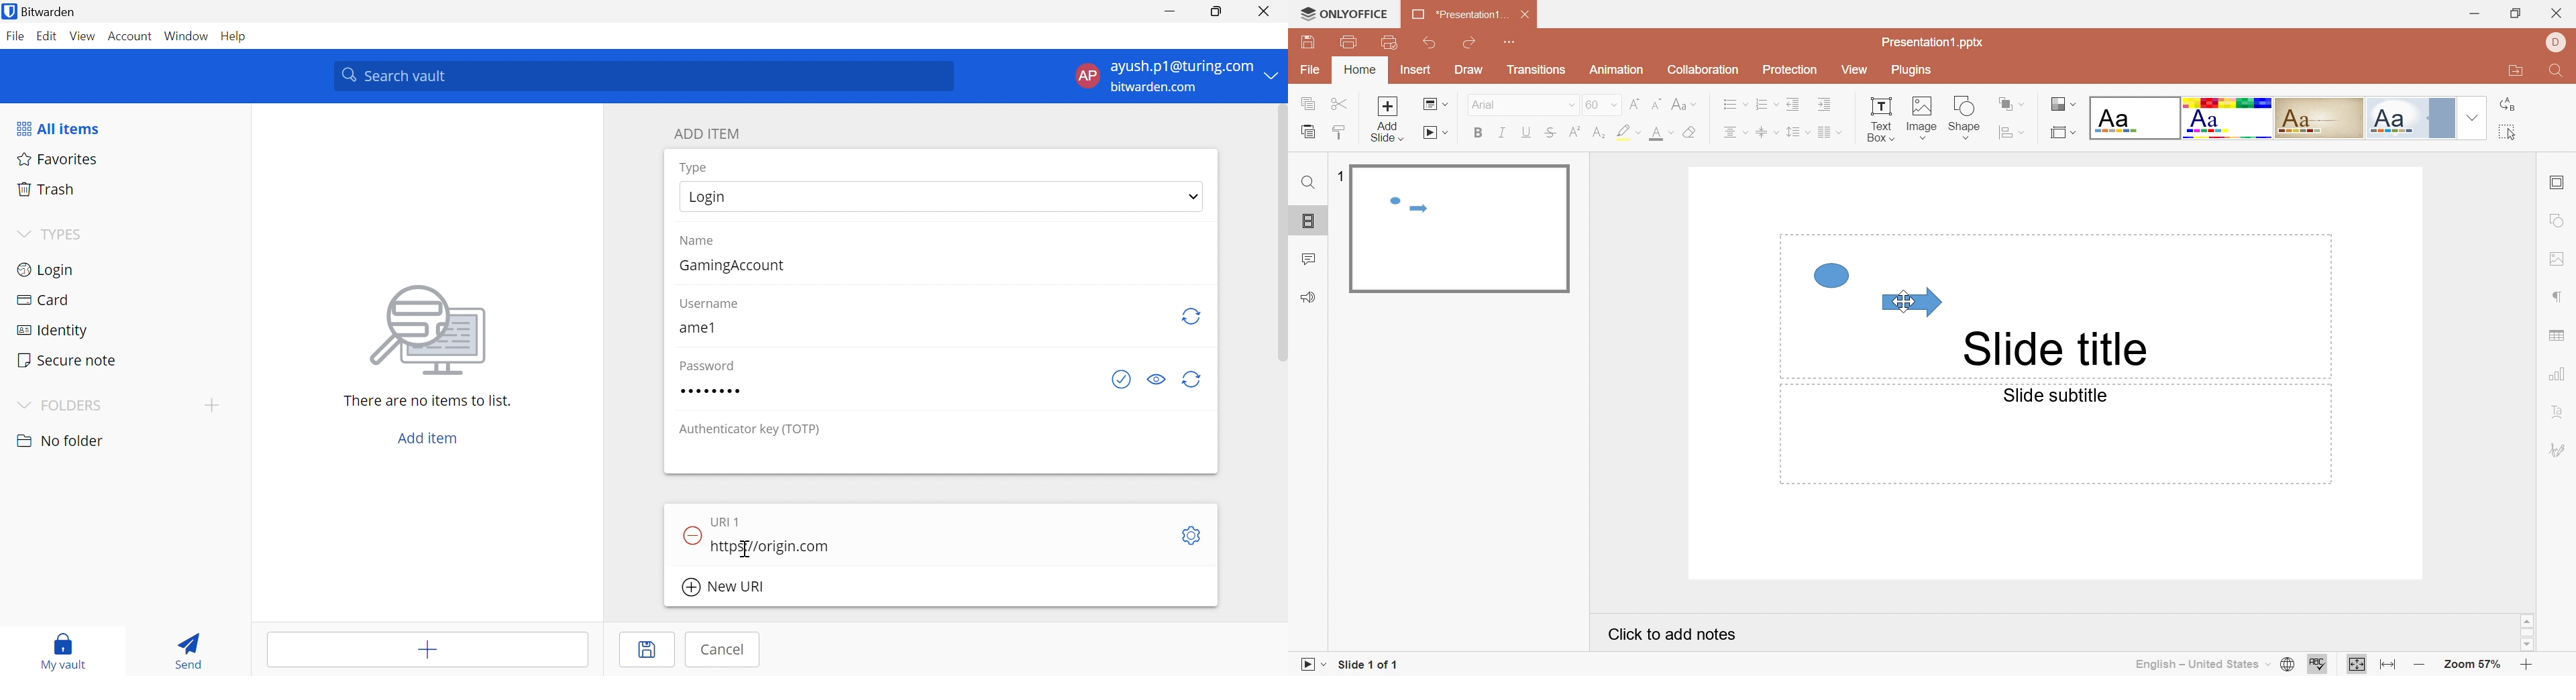  What do you see at coordinates (2010, 135) in the screenshot?
I see `Align shape` at bounding box center [2010, 135].